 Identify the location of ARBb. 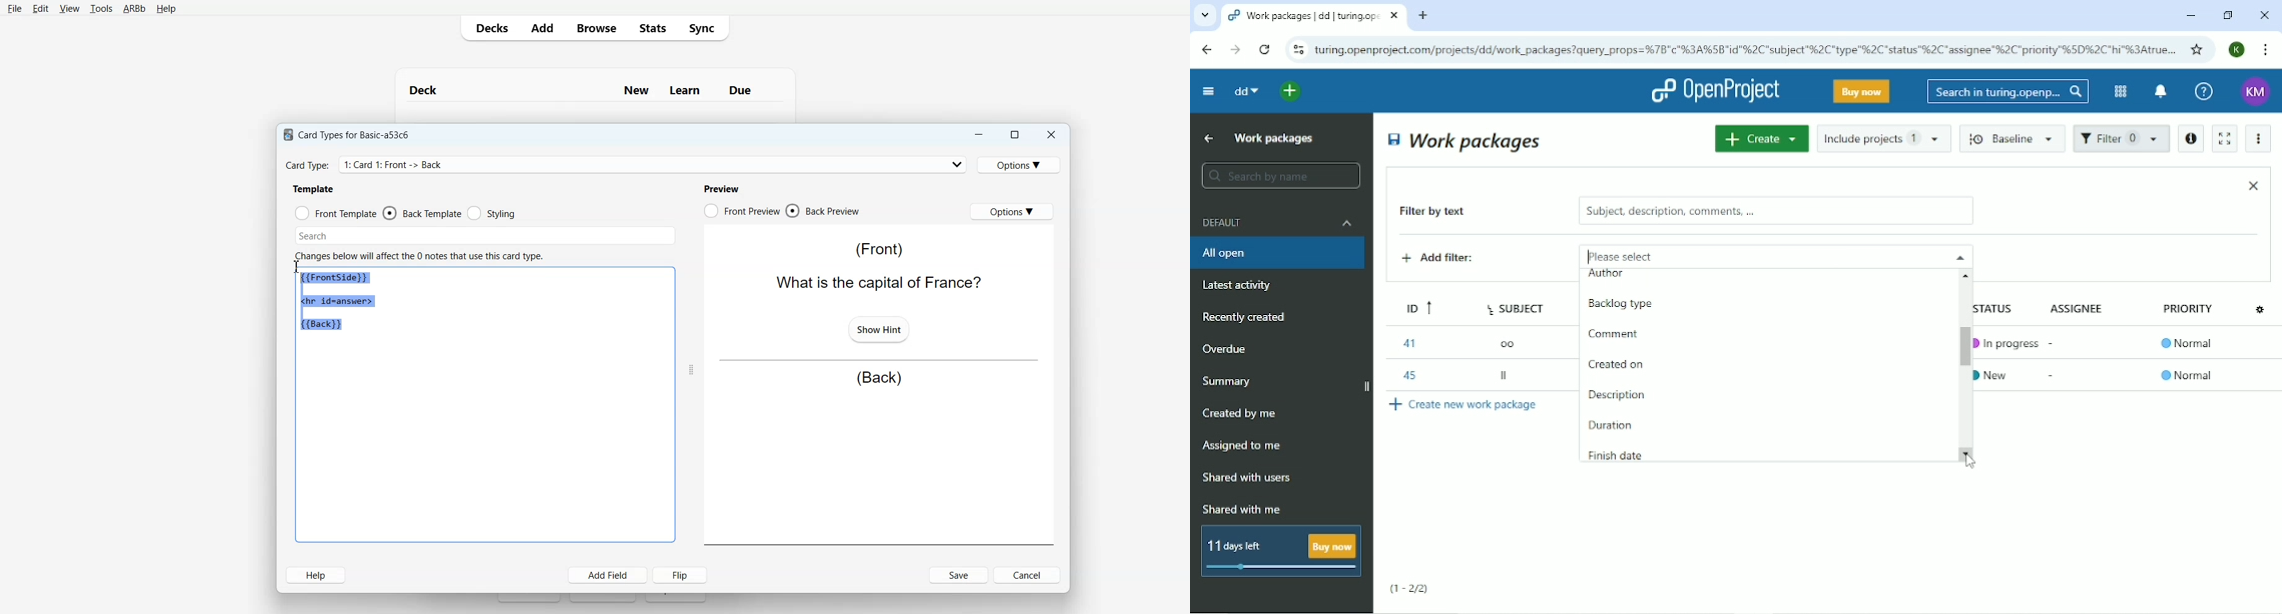
(133, 9).